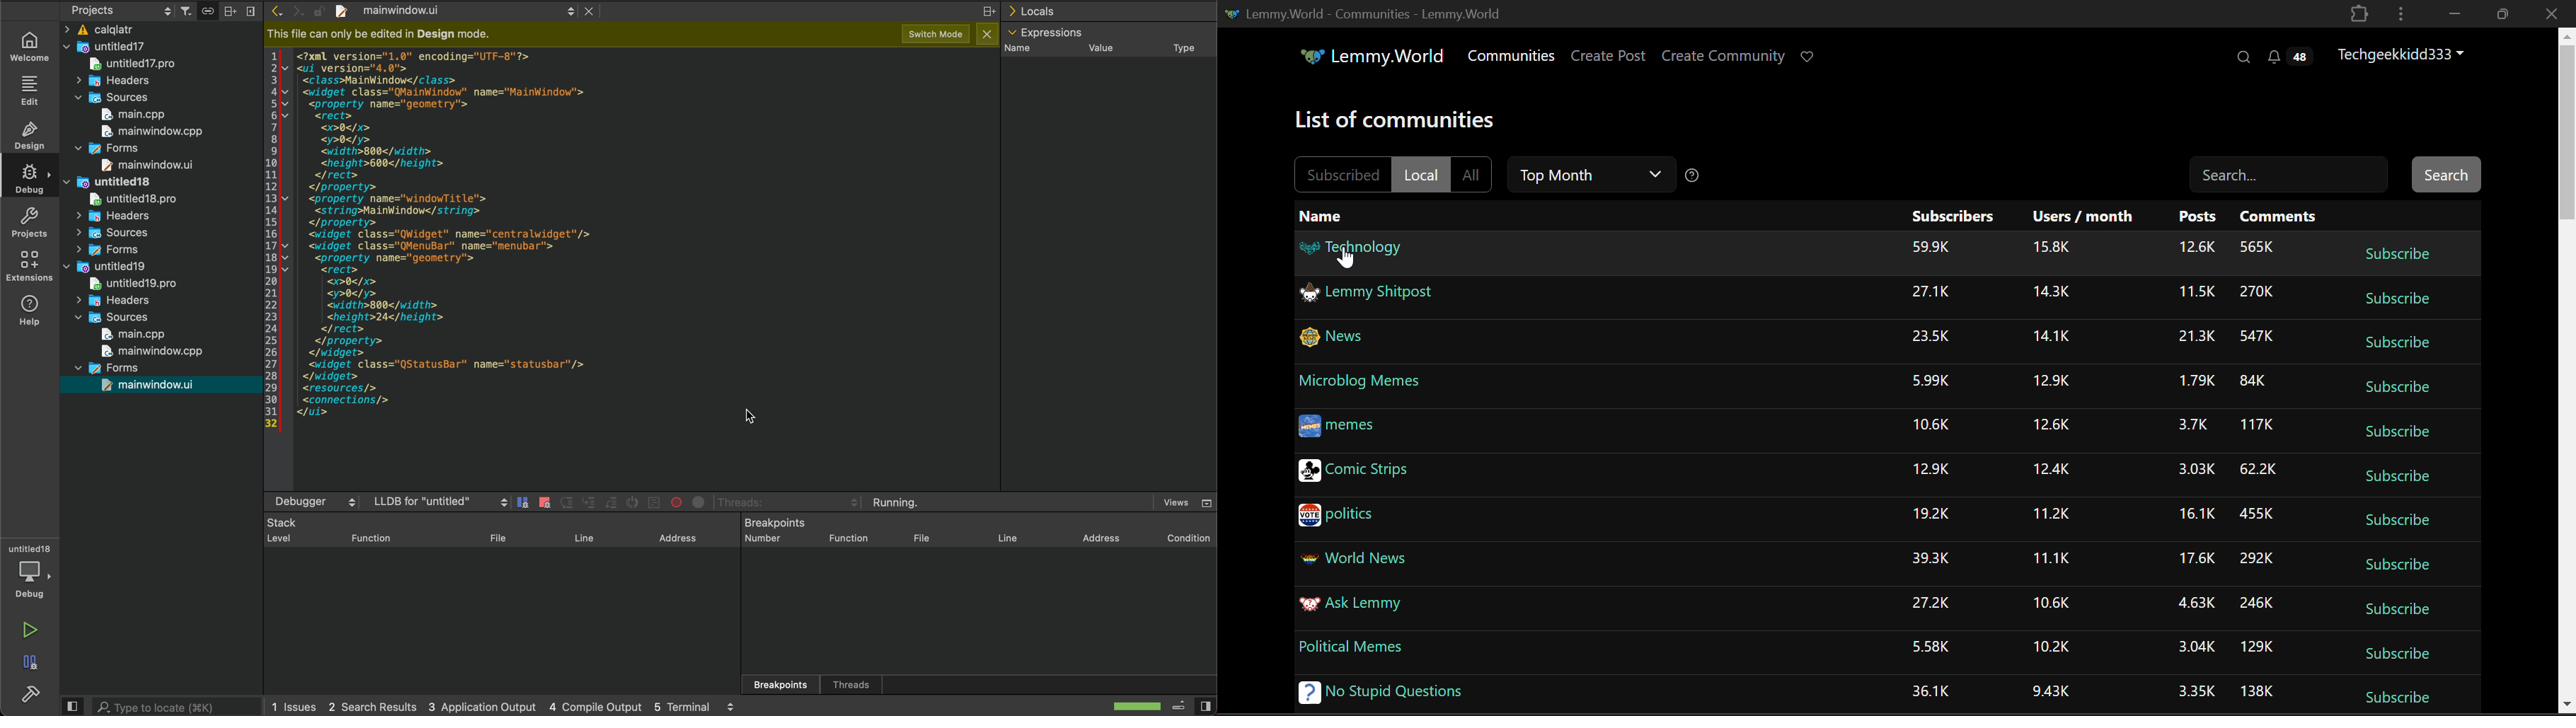  What do you see at coordinates (2451, 12) in the screenshot?
I see `Restore Down` at bounding box center [2451, 12].